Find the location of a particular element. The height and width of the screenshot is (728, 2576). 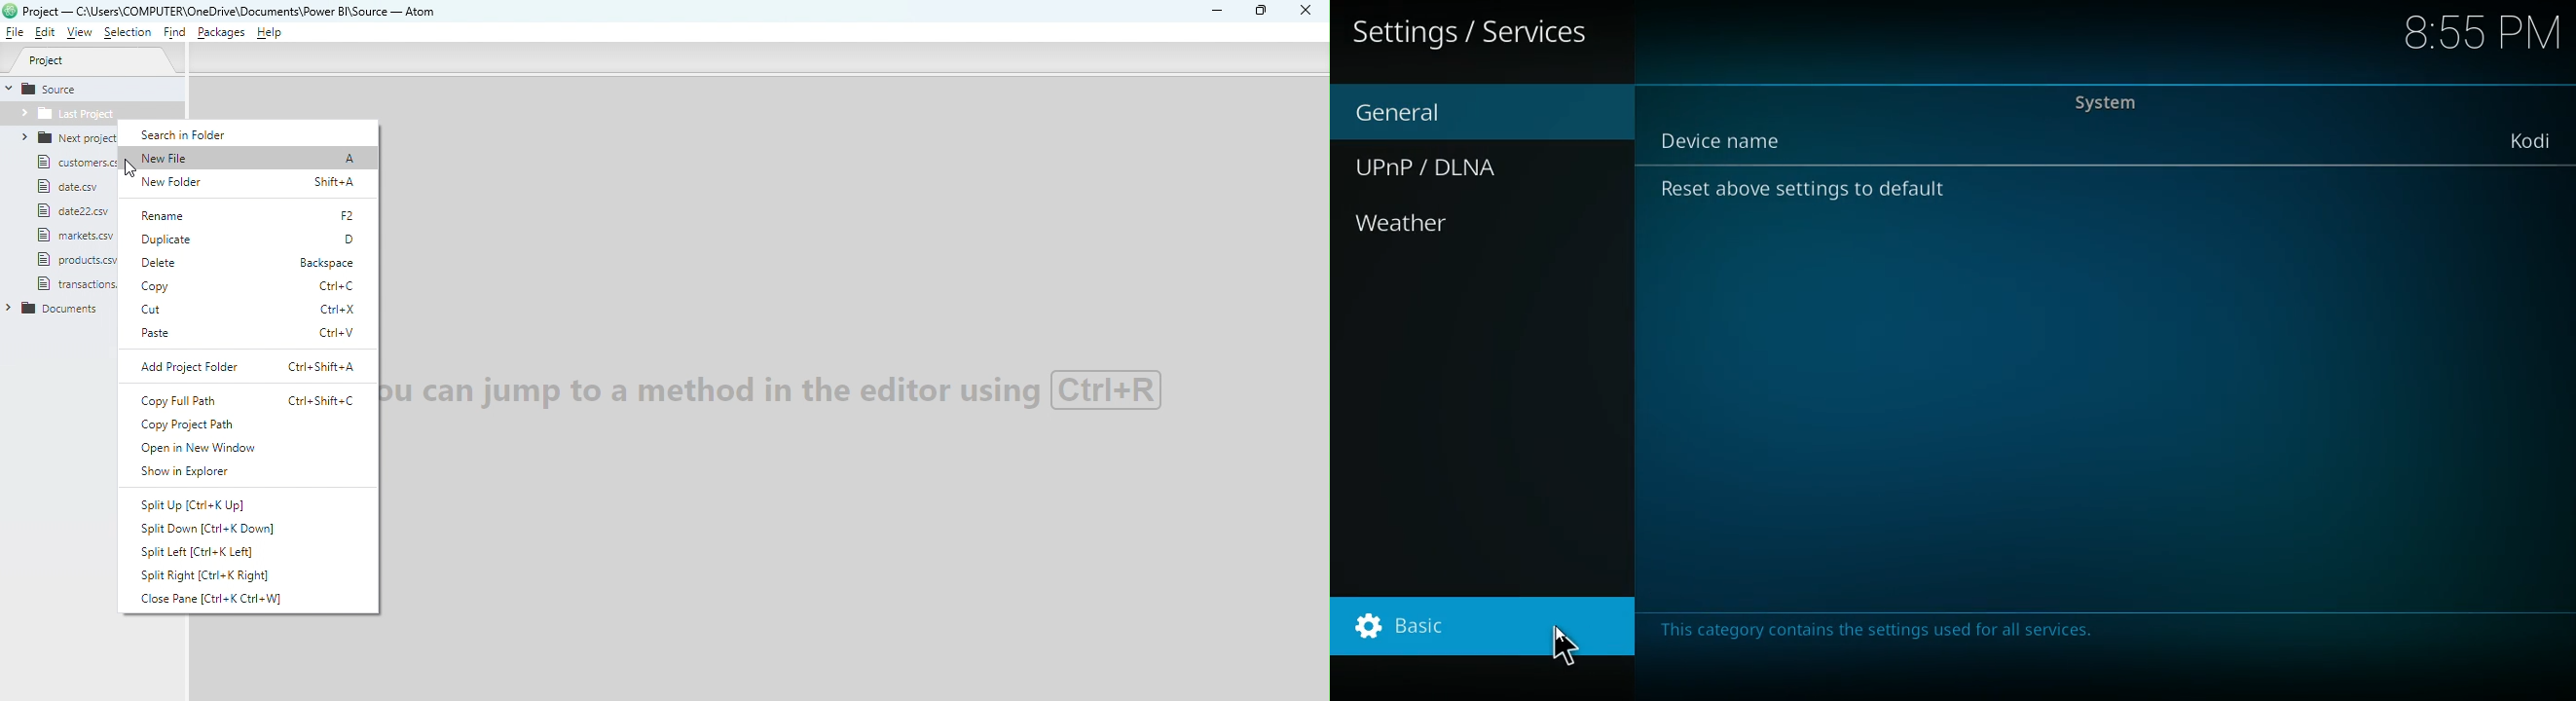

Show in explorer is located at coordinates (185, 473).